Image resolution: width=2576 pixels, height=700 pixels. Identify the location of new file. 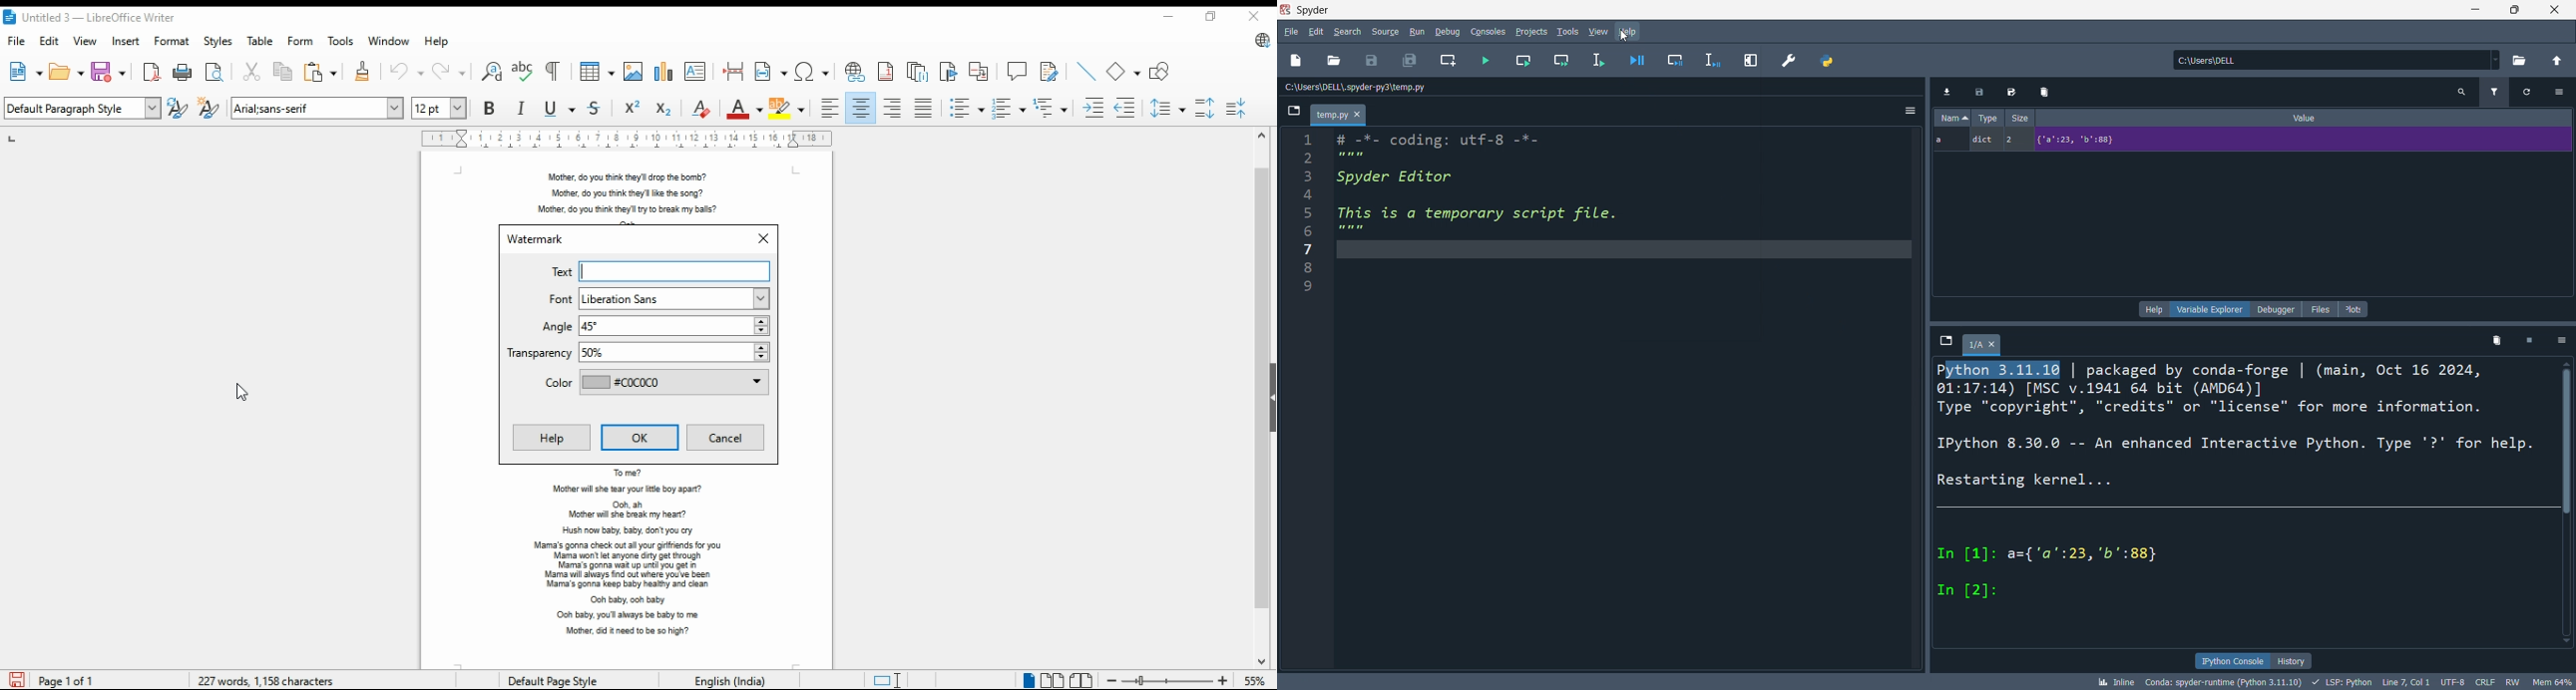
(1295, 62).